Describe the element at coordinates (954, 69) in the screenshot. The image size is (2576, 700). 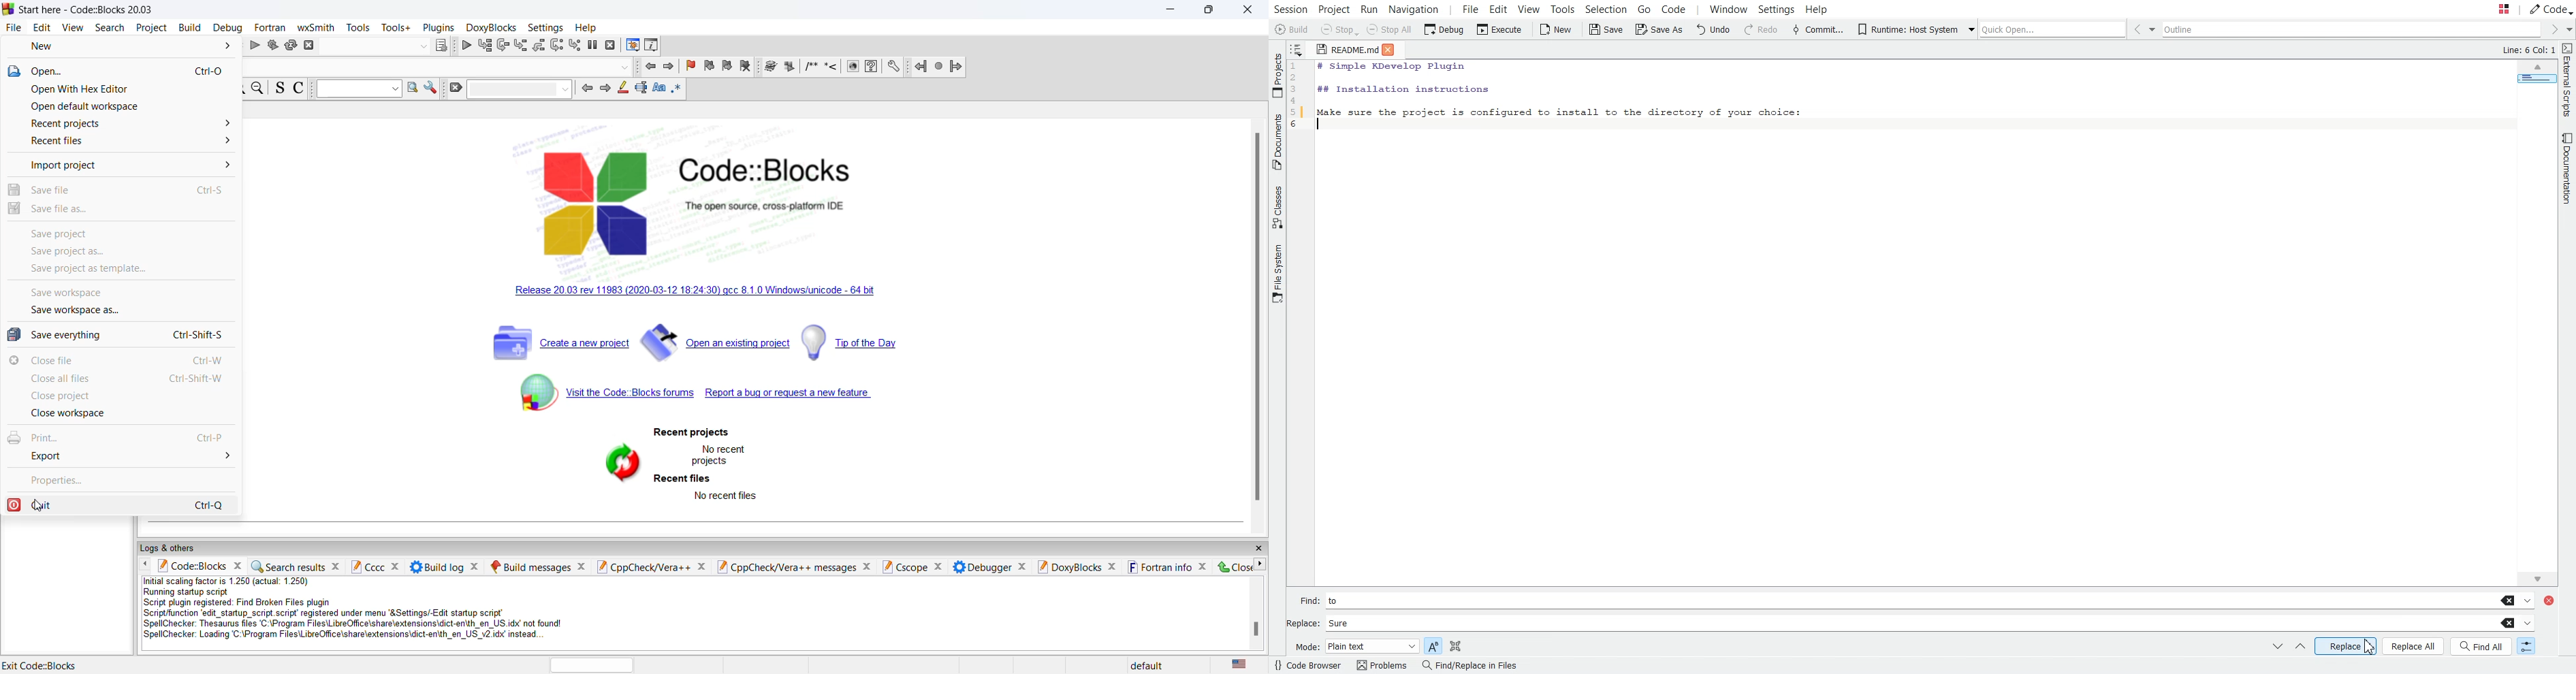
I see `jump forward` at that location.